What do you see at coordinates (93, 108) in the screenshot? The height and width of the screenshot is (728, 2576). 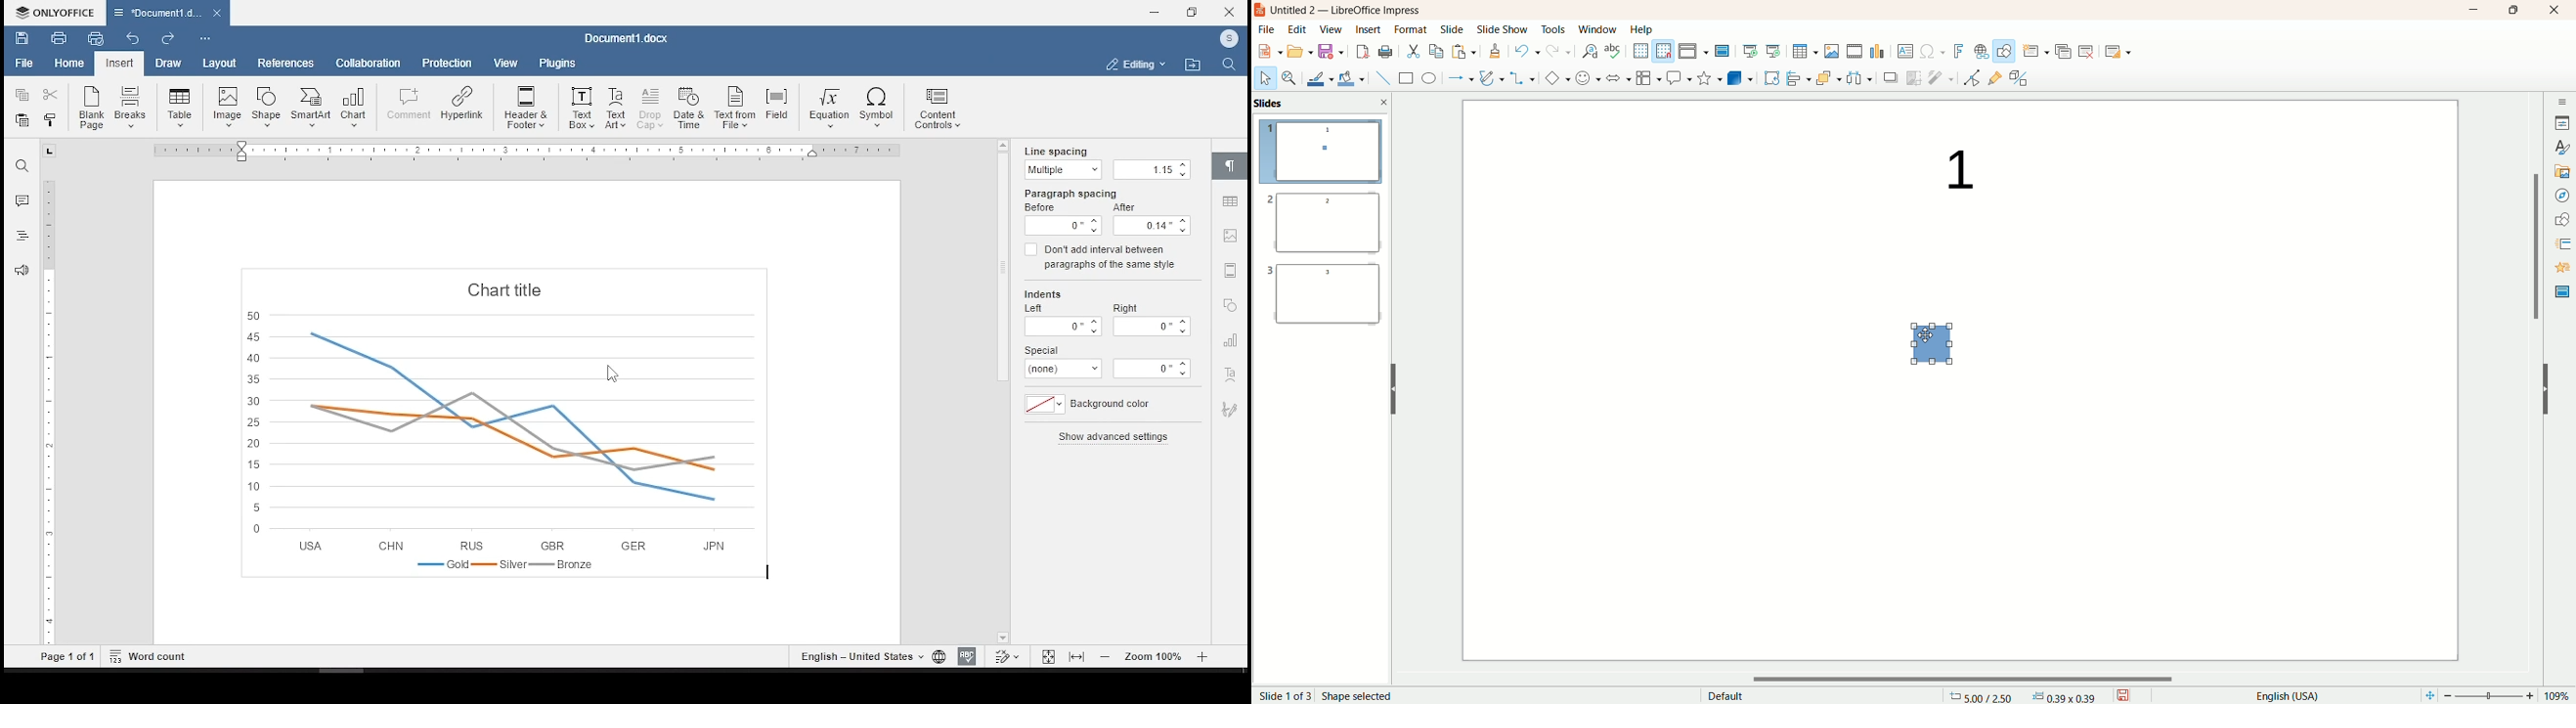 I see `new blank page` at bounding box center [93, 108].